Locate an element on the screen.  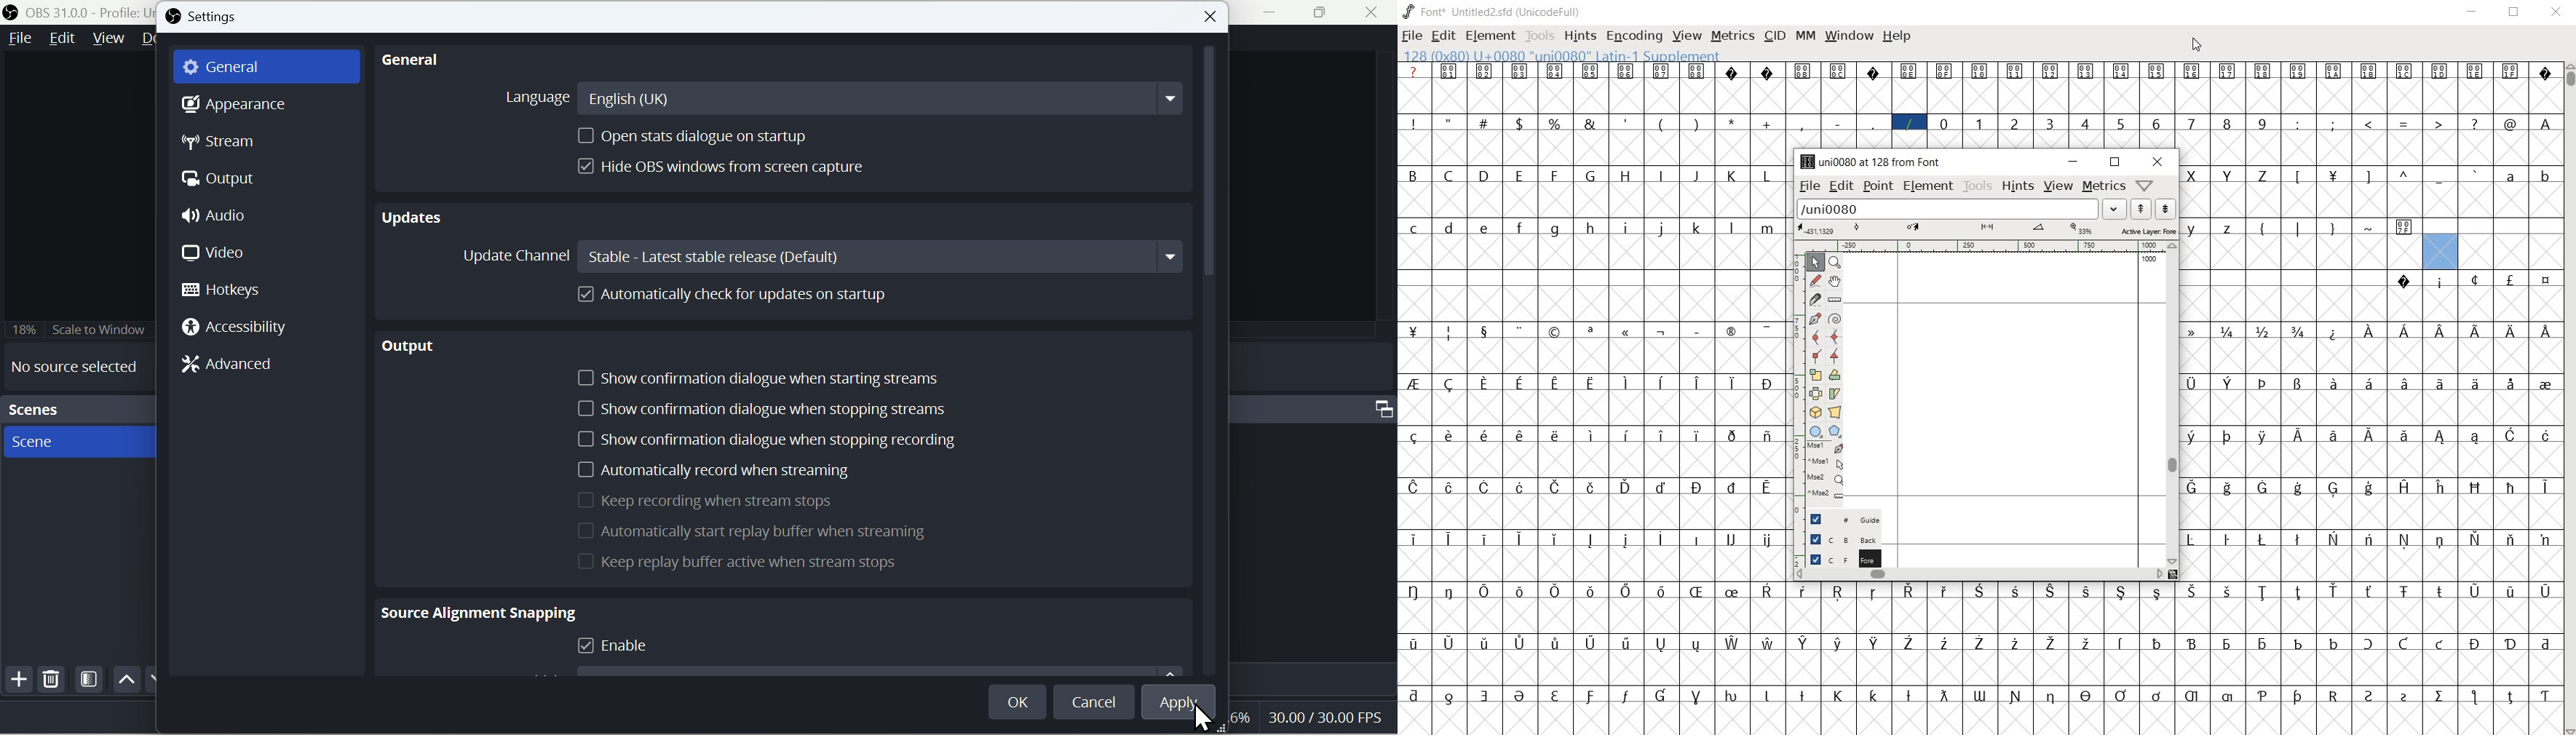
glyph is located at coordinates (1413, 437).